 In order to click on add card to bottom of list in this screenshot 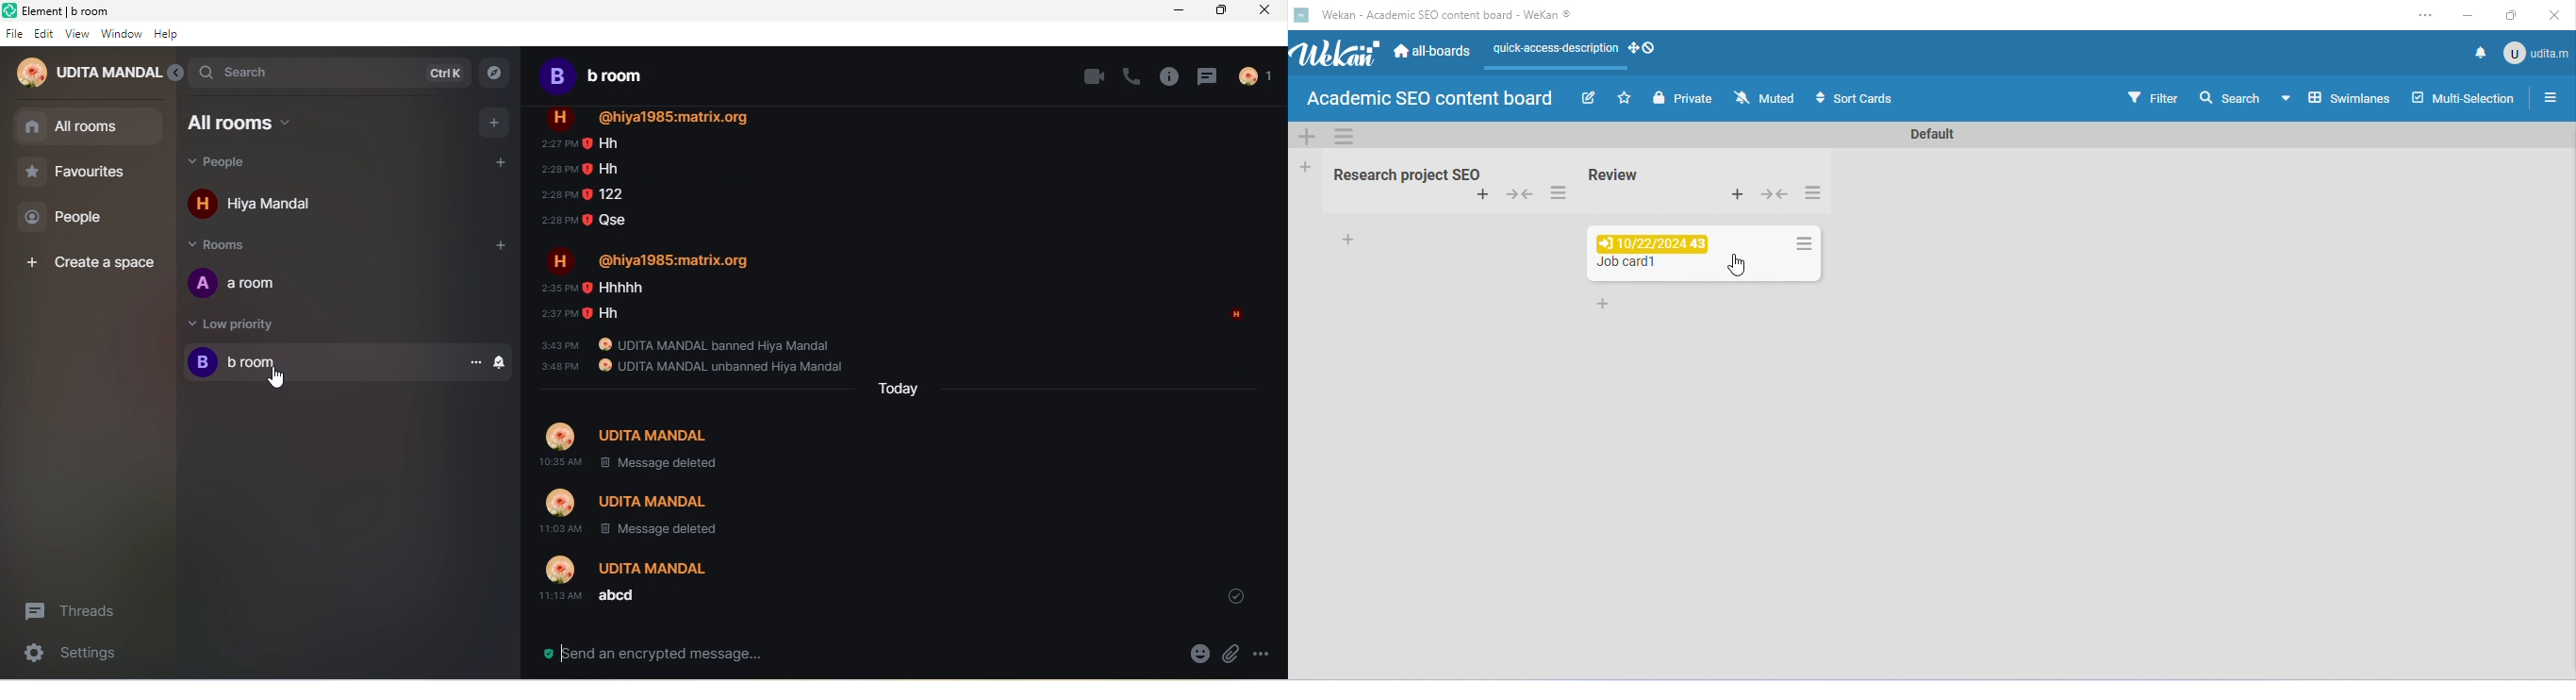, I will do `click(1351, 239)`.